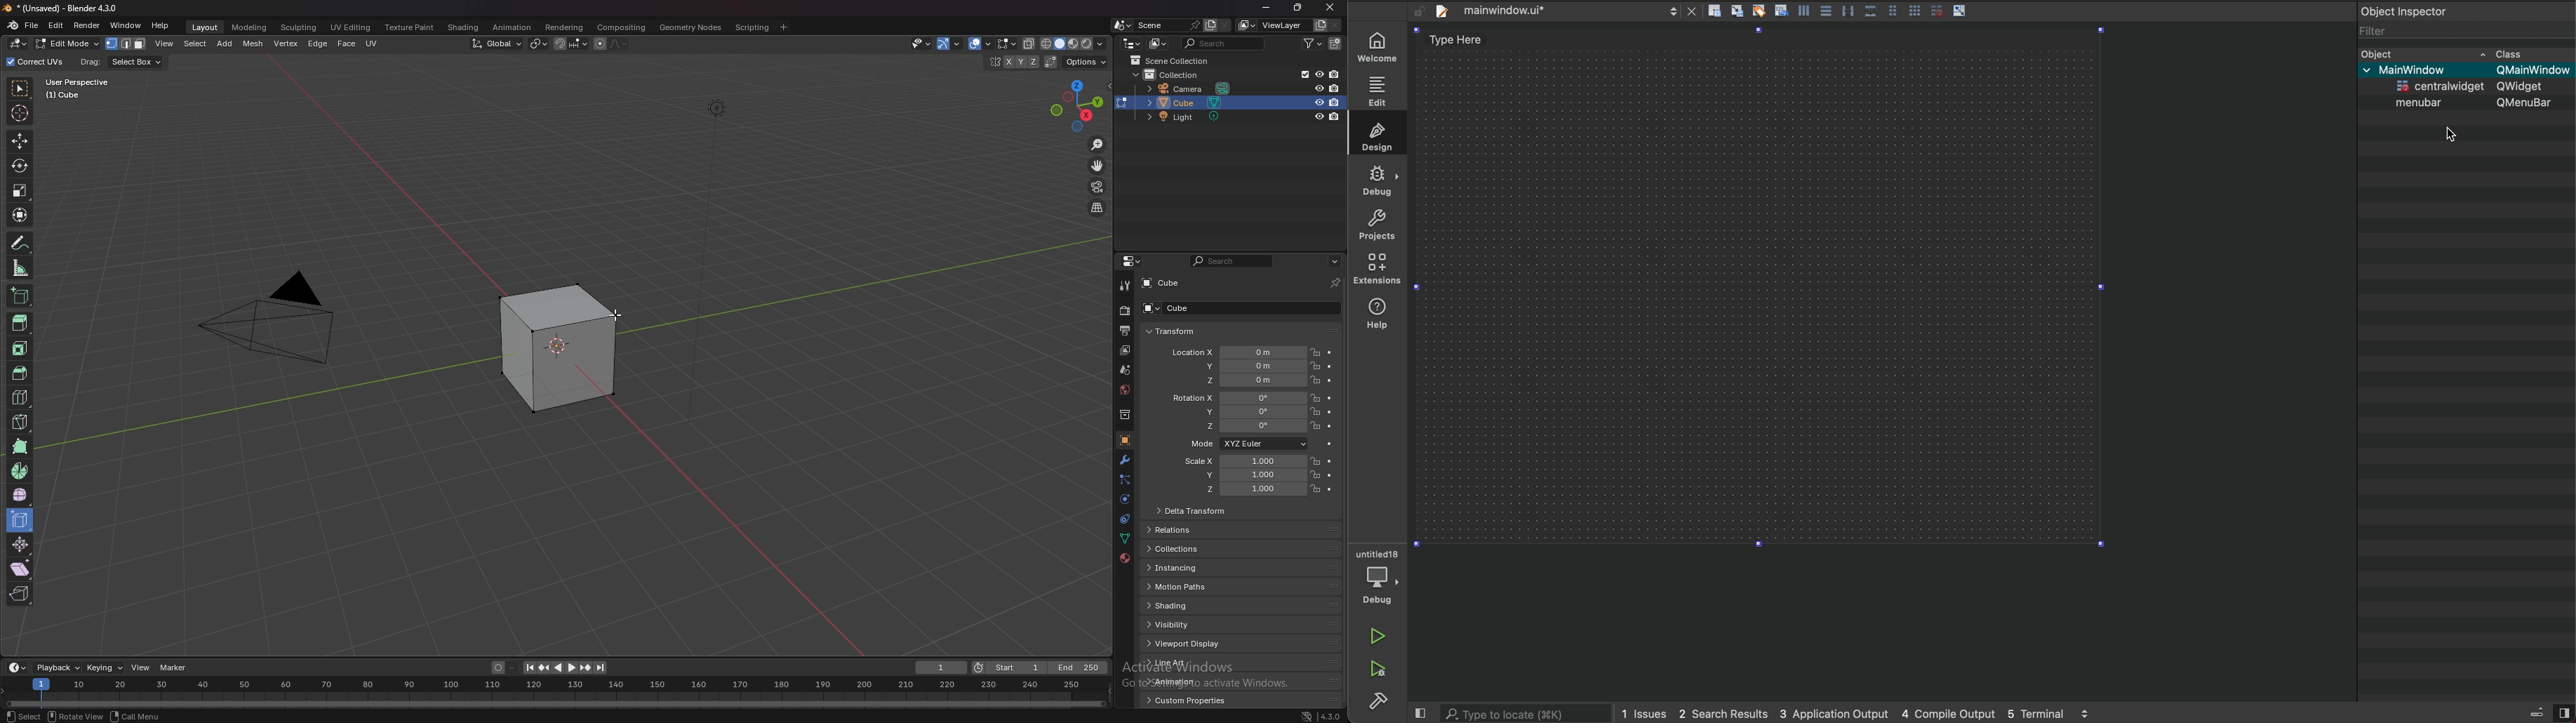 Image resolution: width=2576 pixels, height=728 pixels. I want to click on location y, so click(1243, 366).